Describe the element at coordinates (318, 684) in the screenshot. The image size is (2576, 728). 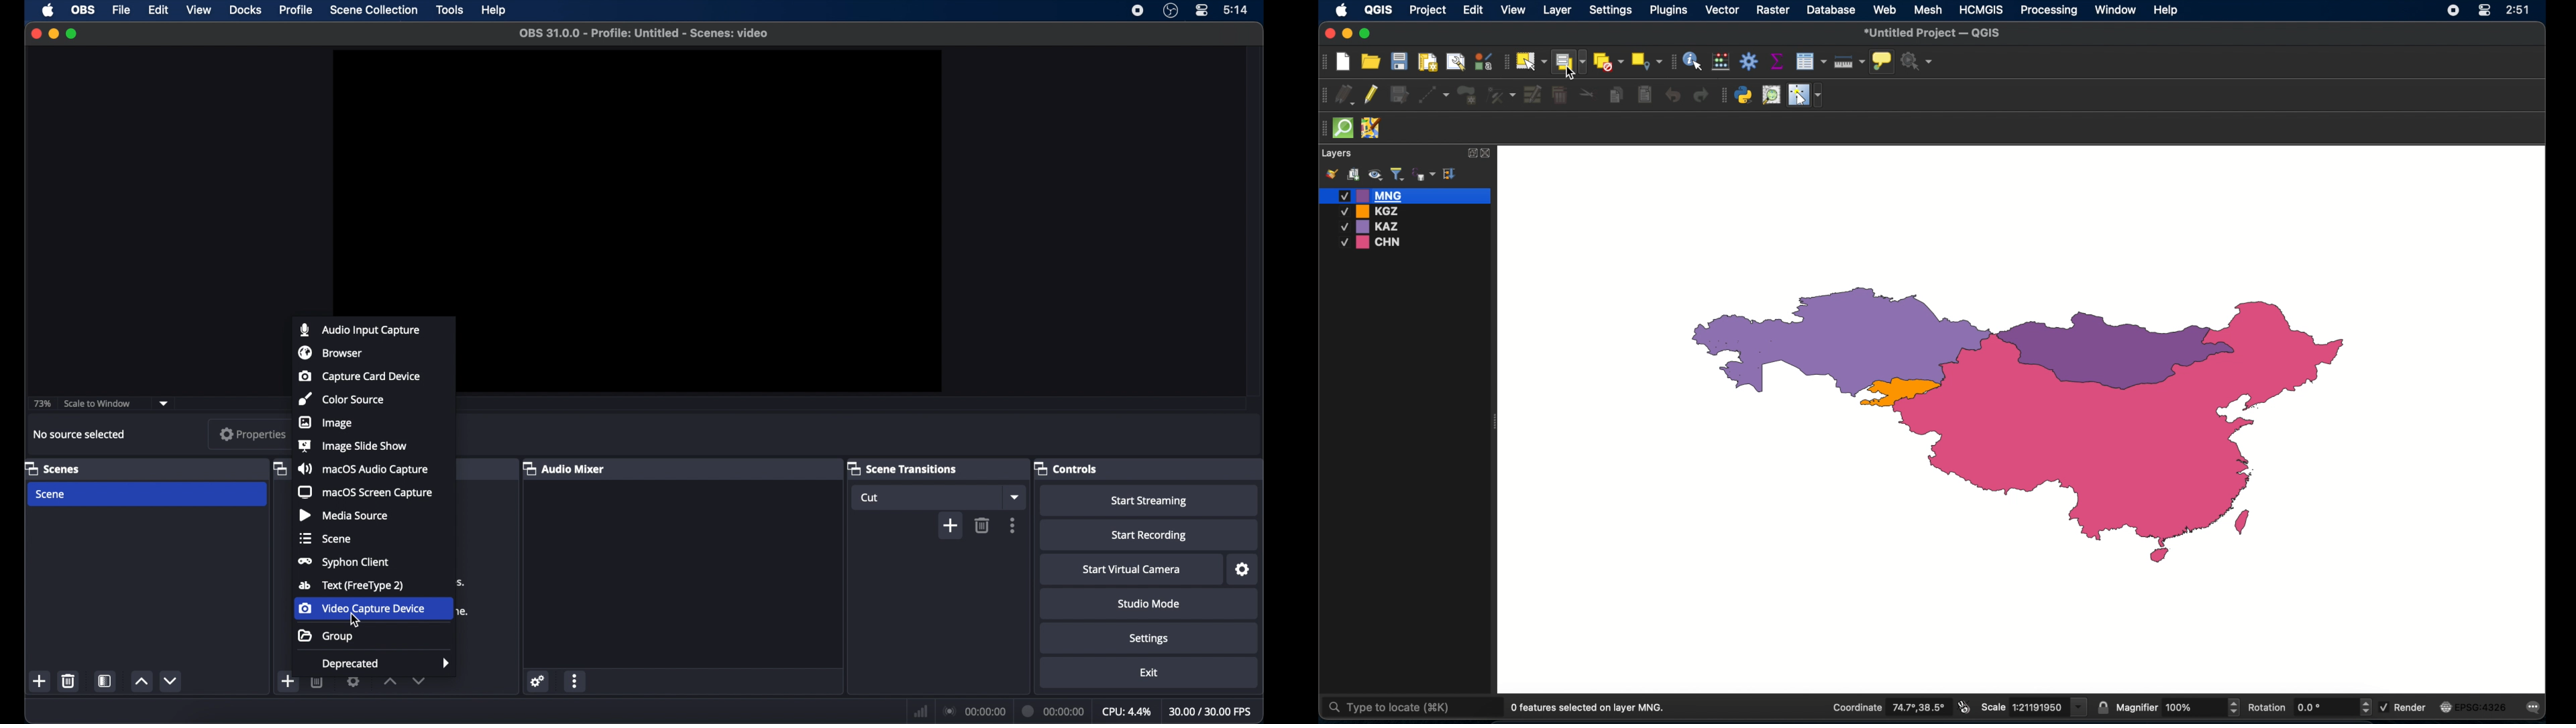
I see `delete` at that location.